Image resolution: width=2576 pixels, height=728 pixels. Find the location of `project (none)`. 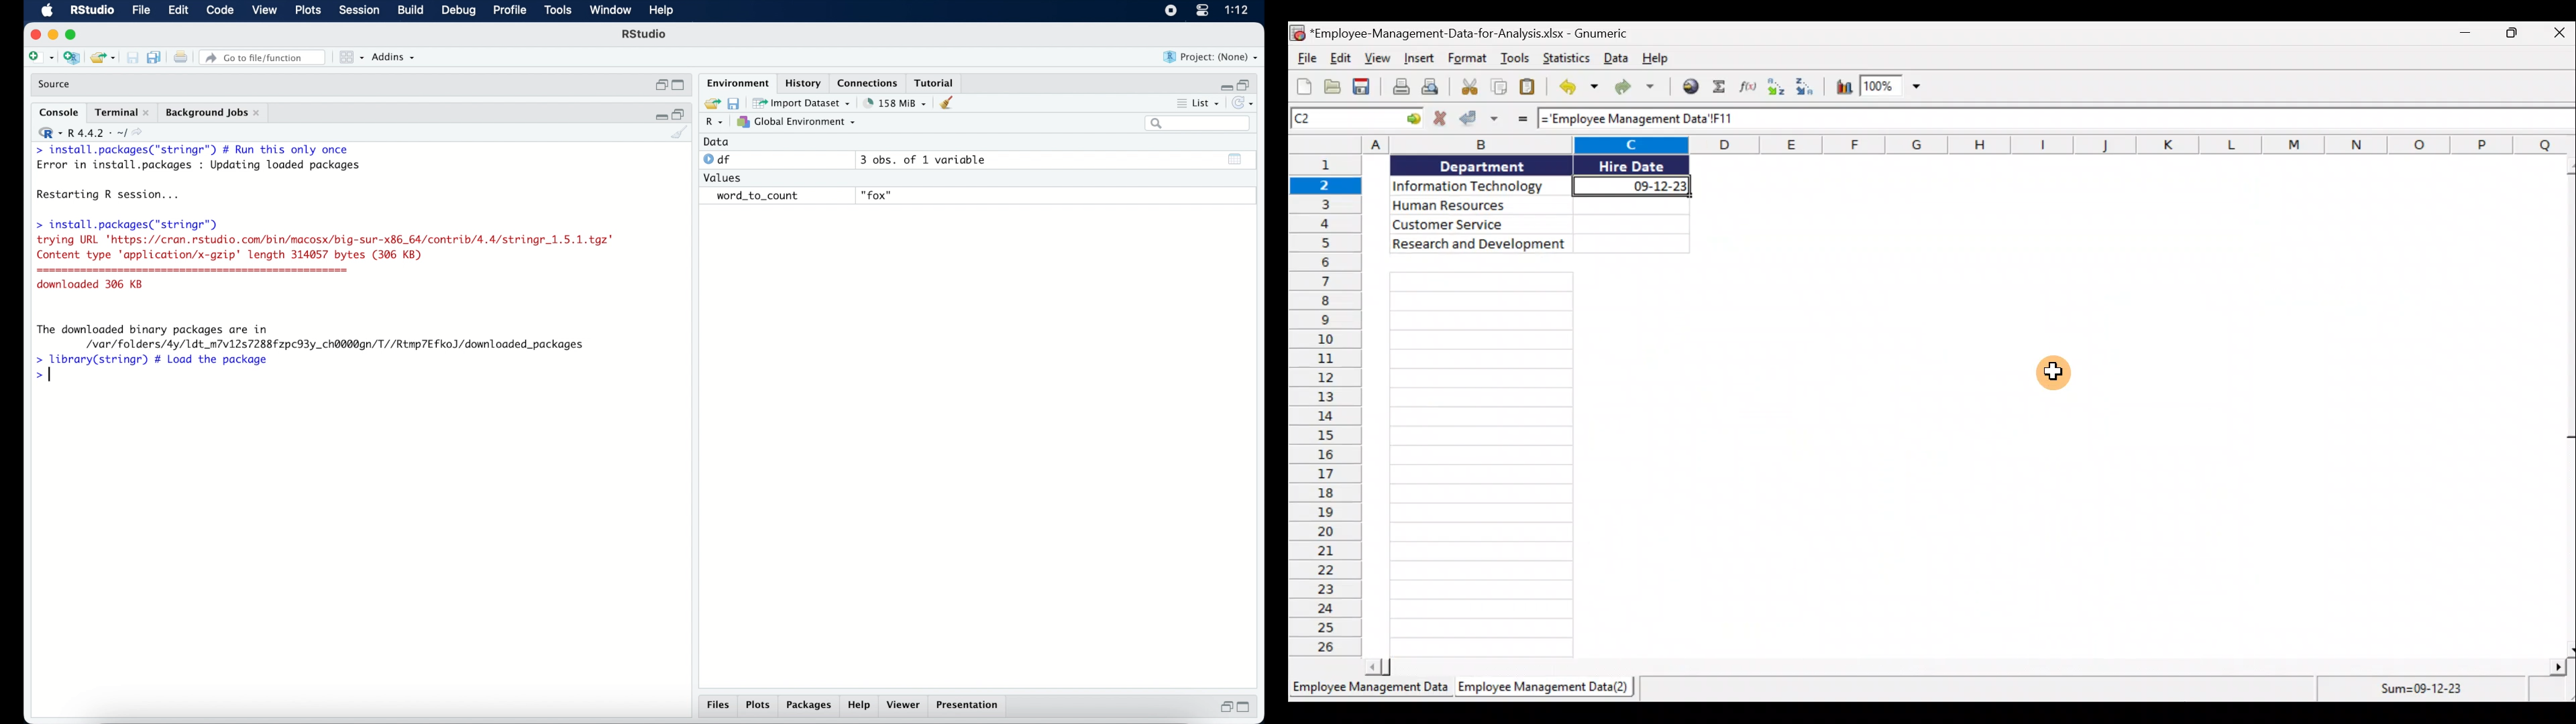

project (none) is located at coordinates (1211, 57).